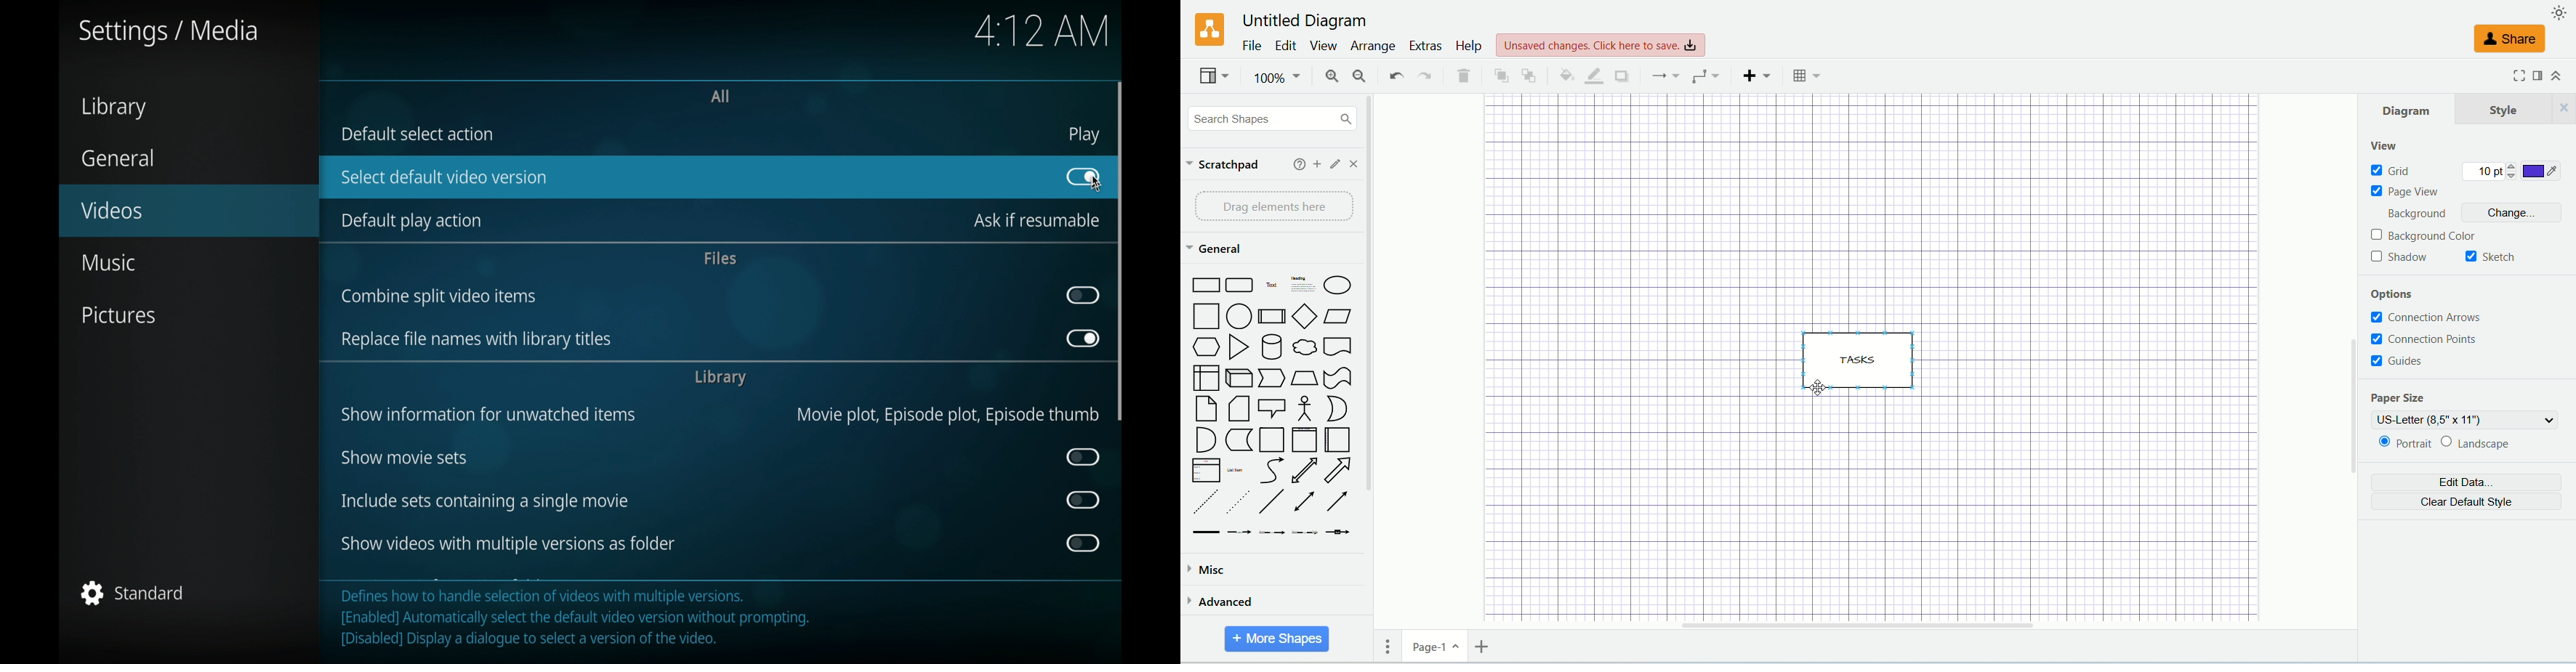 This screenshot has width=2576, height=672. Describe the element at coordinates (1435, 646) in the screenshot. I see `page 1` at that location.